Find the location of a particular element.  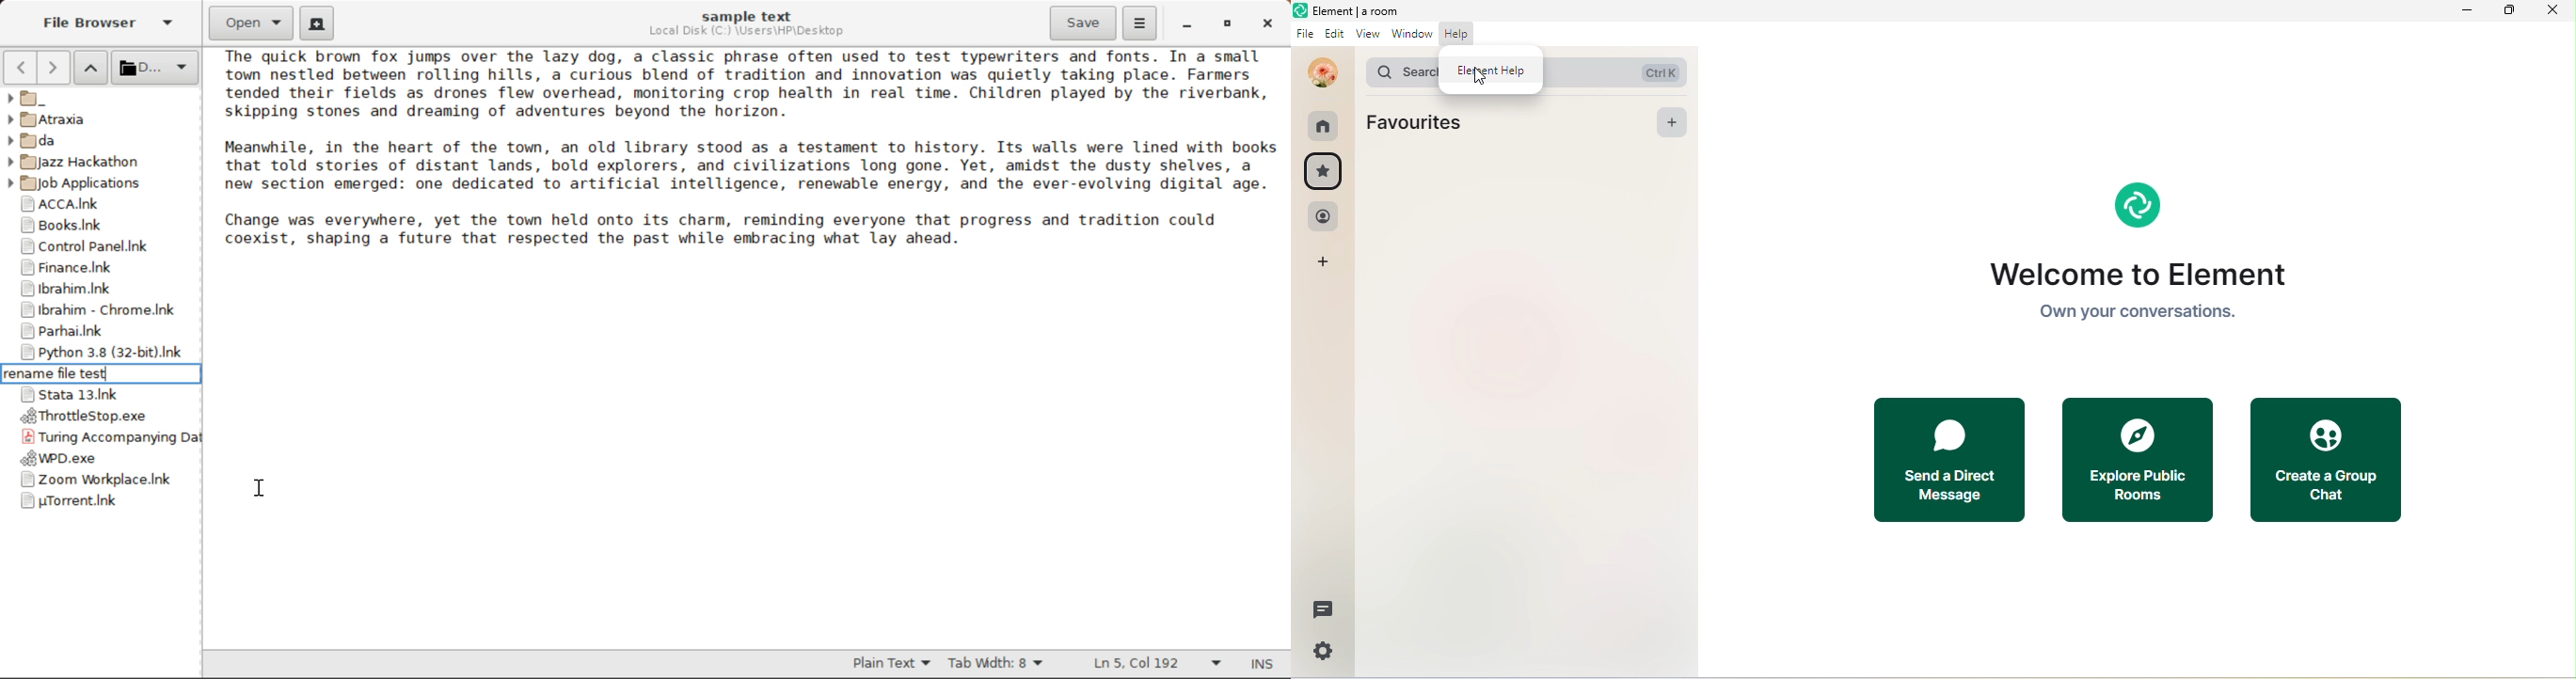

Open Document is located at coordinates (252, 22).